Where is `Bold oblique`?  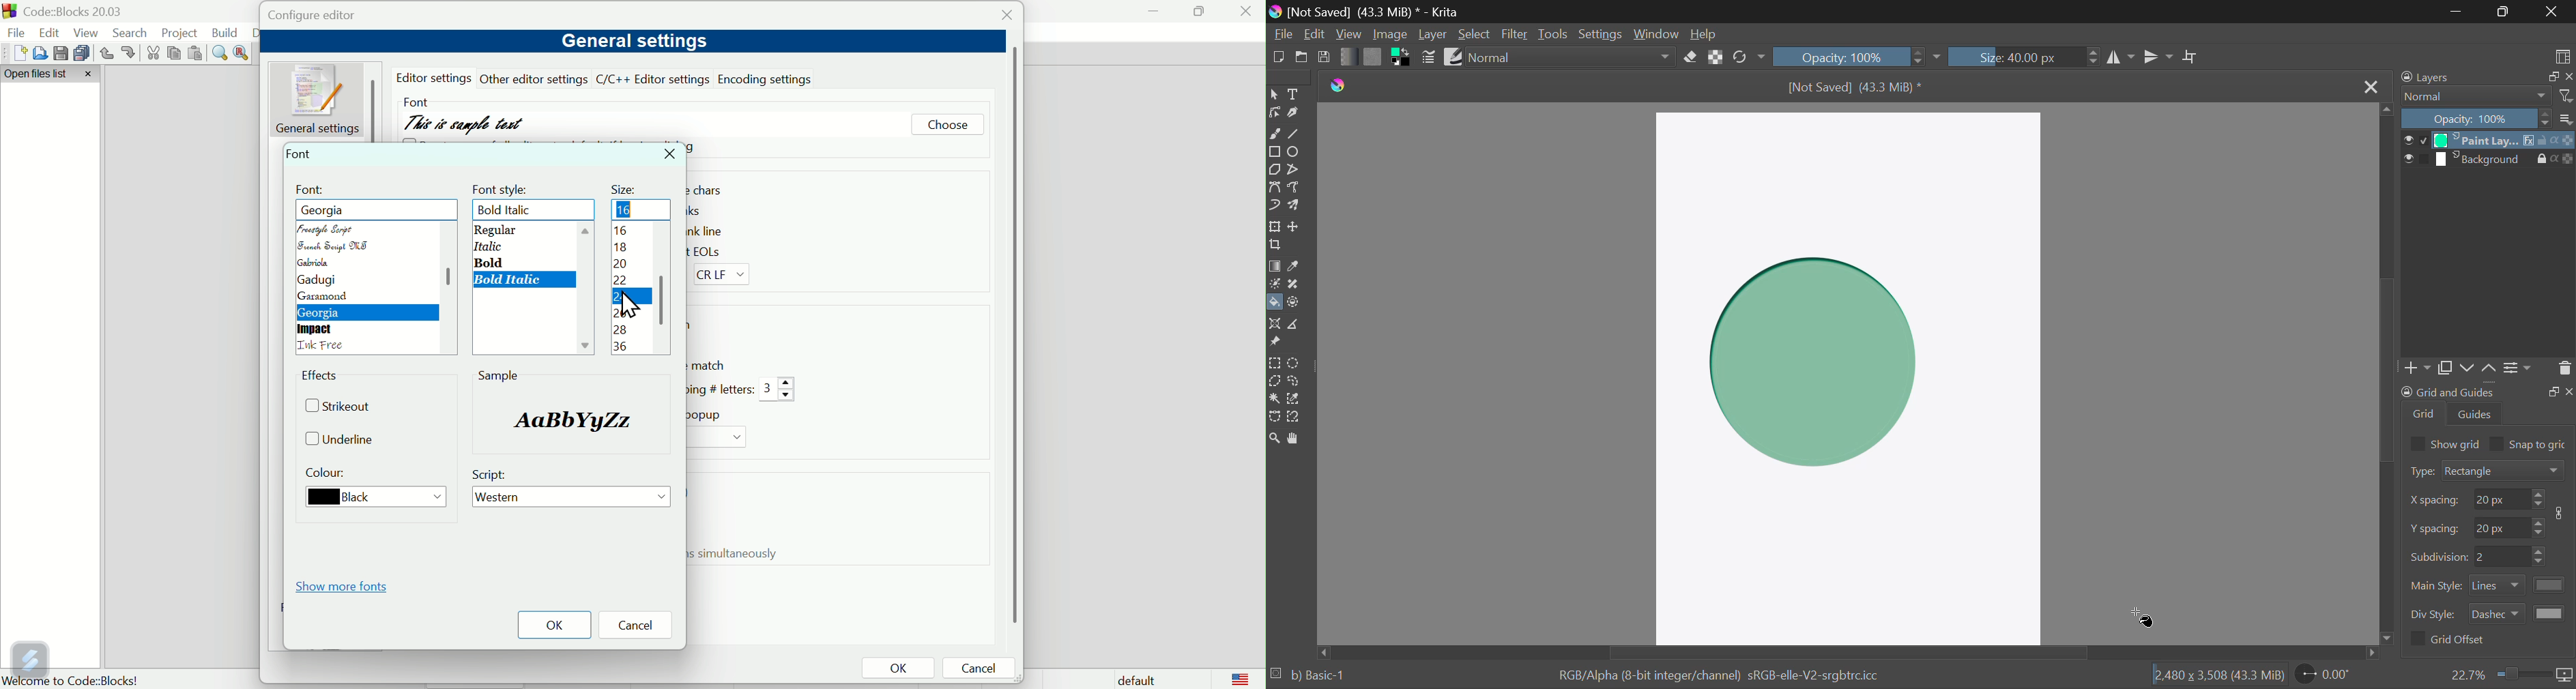
Bold oblique is located at coordinates (511, 210).